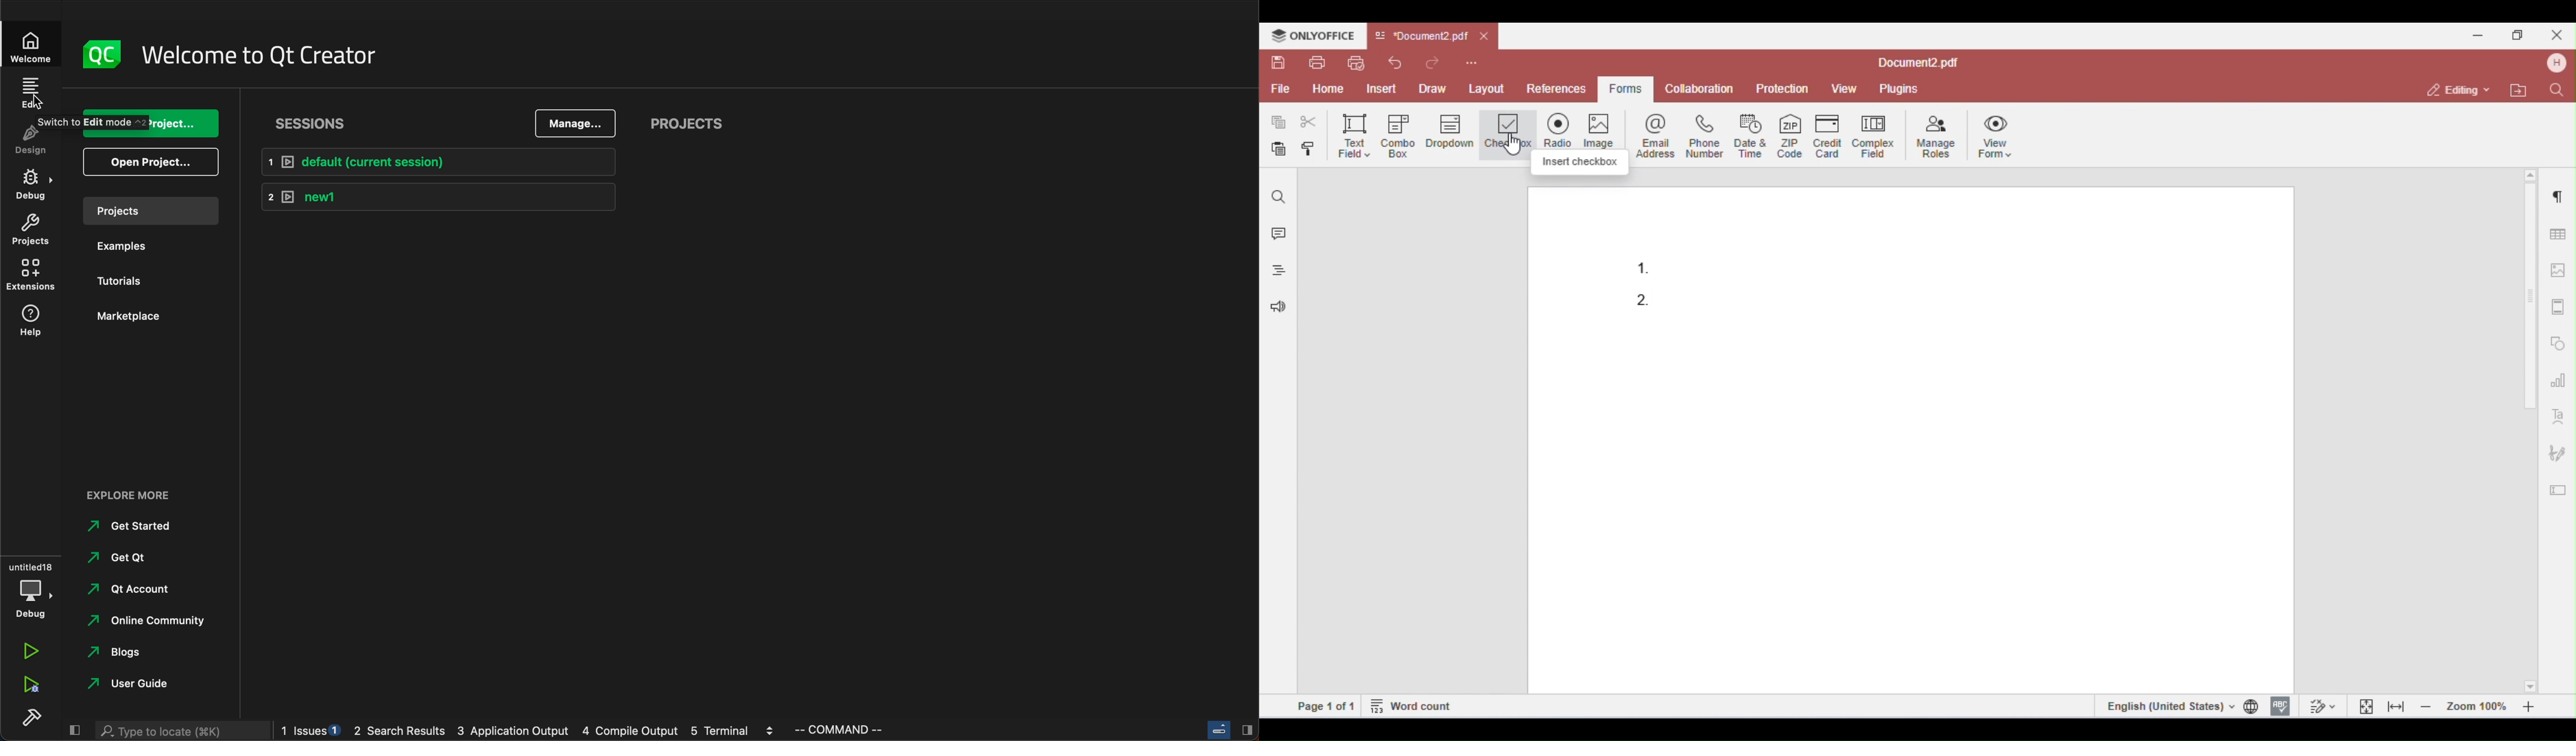 The height and width of the screenshot is (756, 2576). What do you see at coordinates (32, 182) in the screenshot?
I see `debug` at bounding box center [32, 182].